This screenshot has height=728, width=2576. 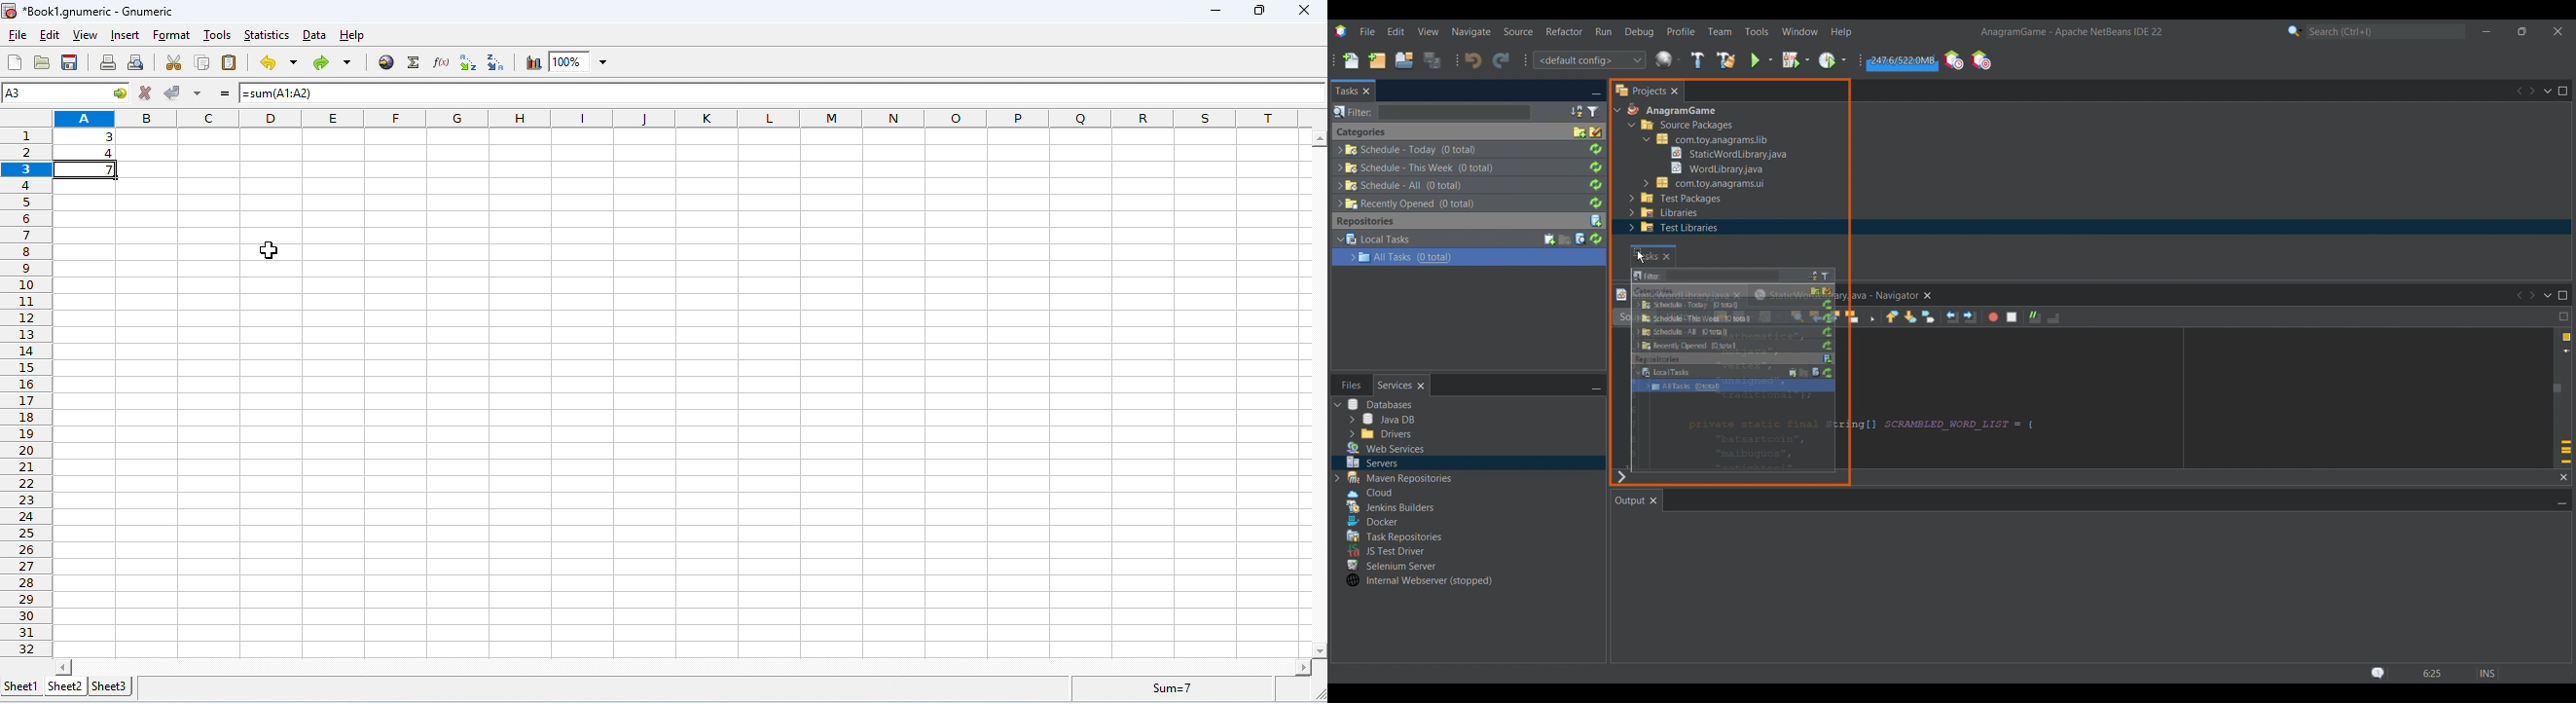 I want to click on space for vertical column, so click(x=1316, y=393).